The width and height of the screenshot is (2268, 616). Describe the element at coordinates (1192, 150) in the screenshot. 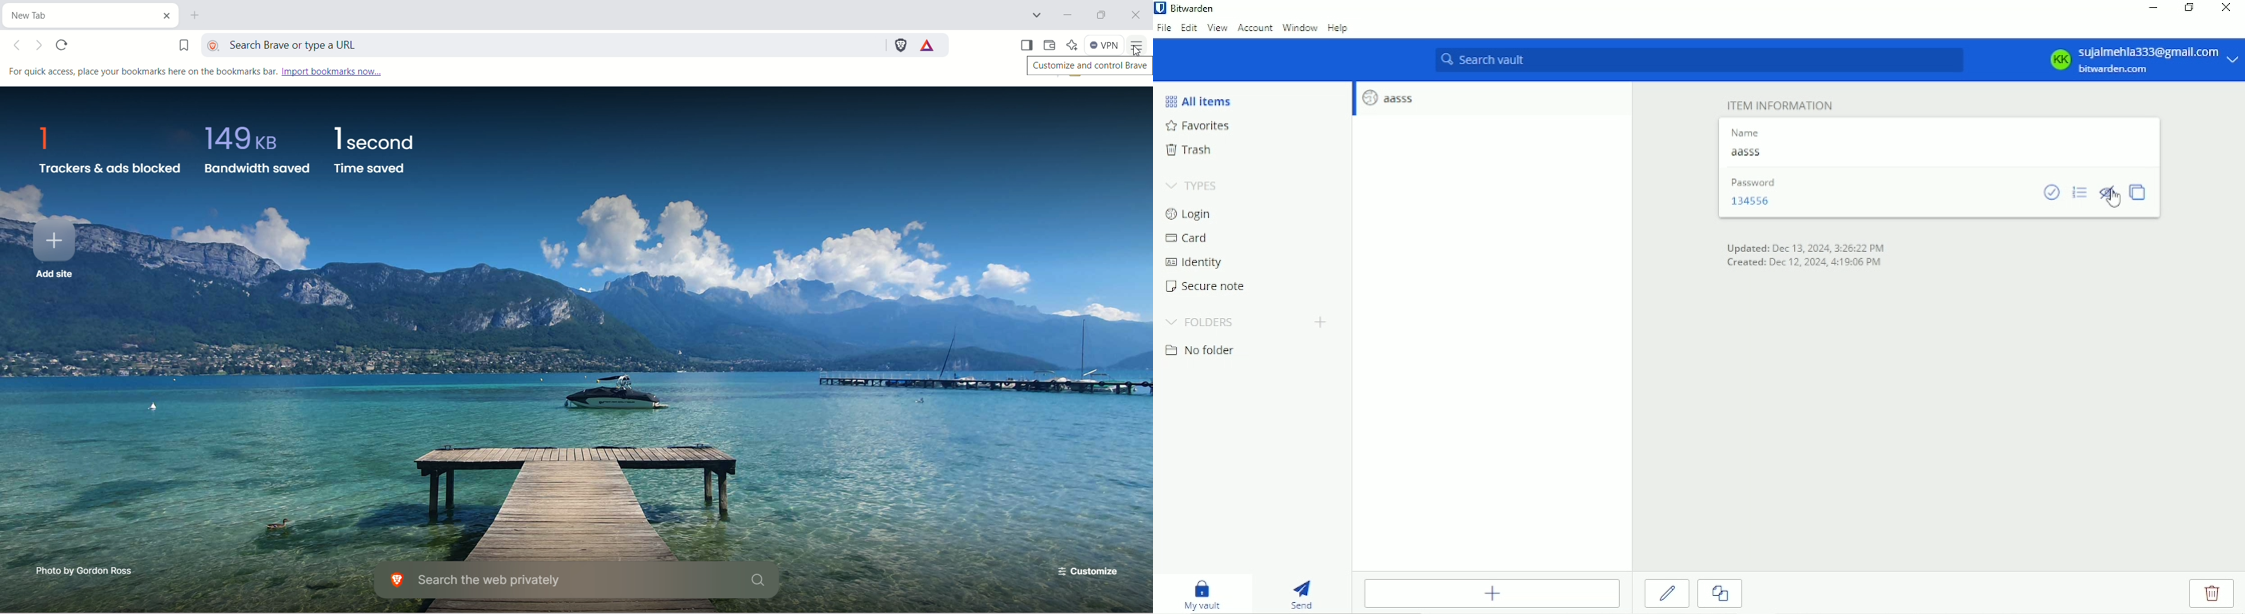

I see `Trash` at that location.